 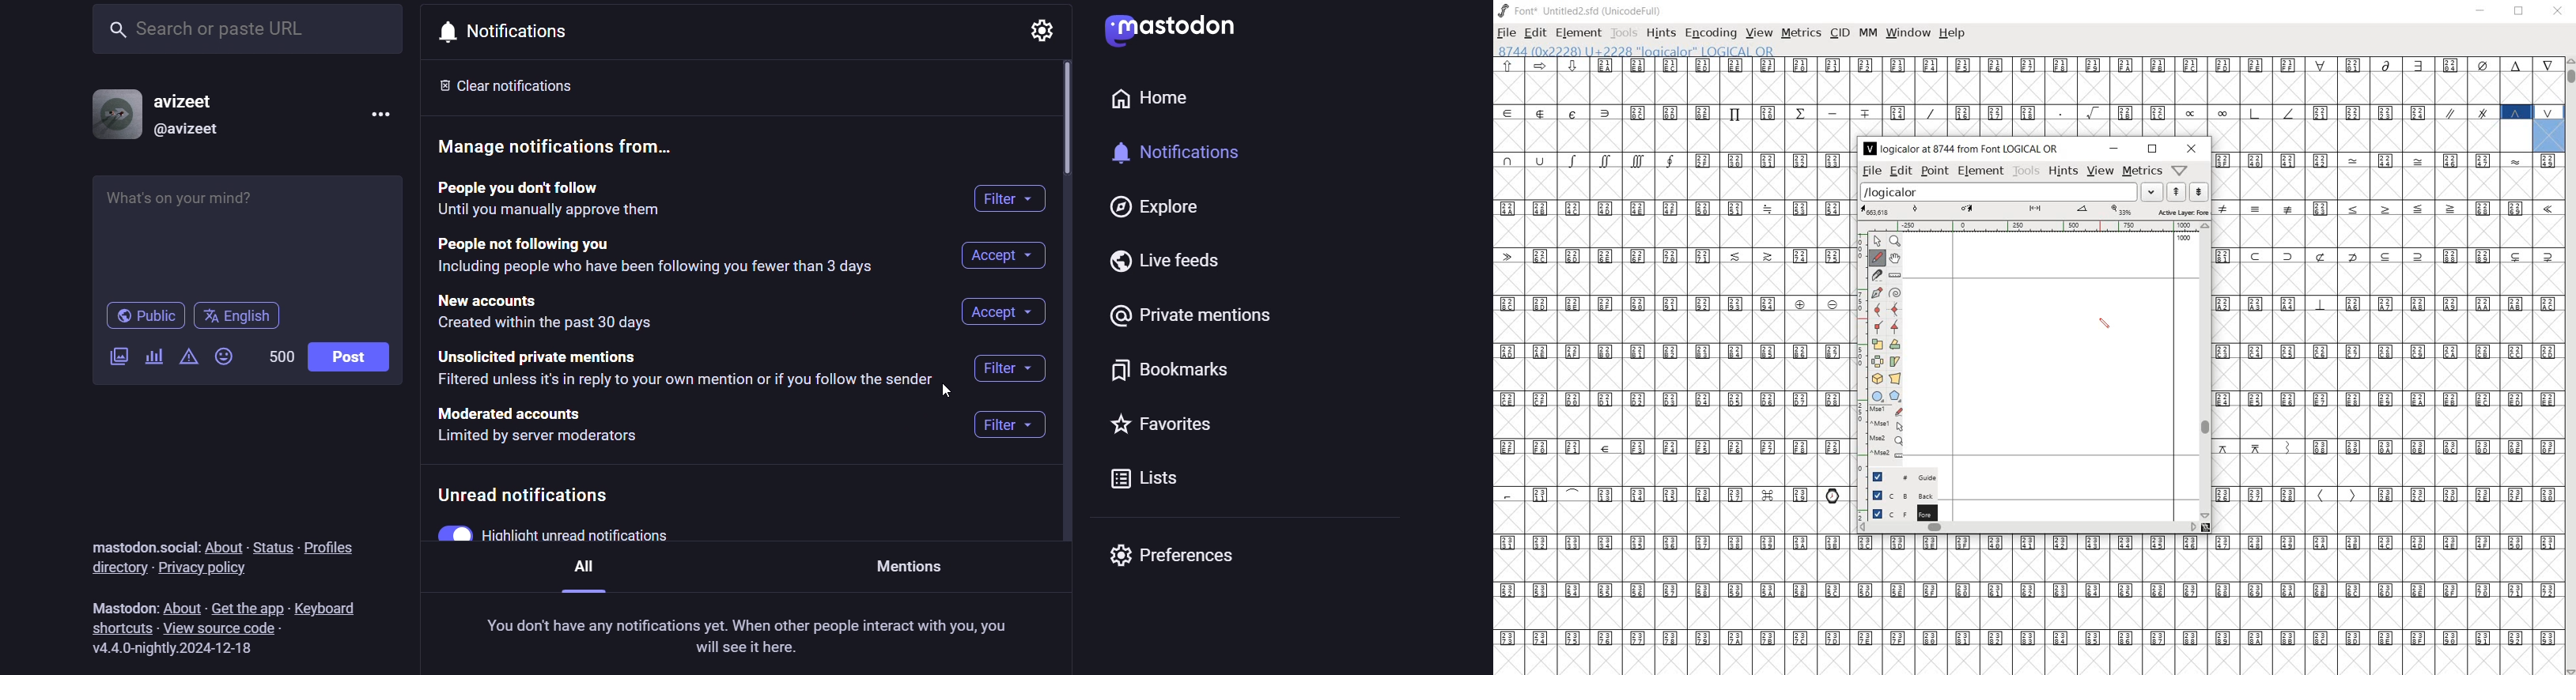 What do you see at coordinates (942, 391) in the screenshot?
I see `Cursor` at bounding box center [942, 391].